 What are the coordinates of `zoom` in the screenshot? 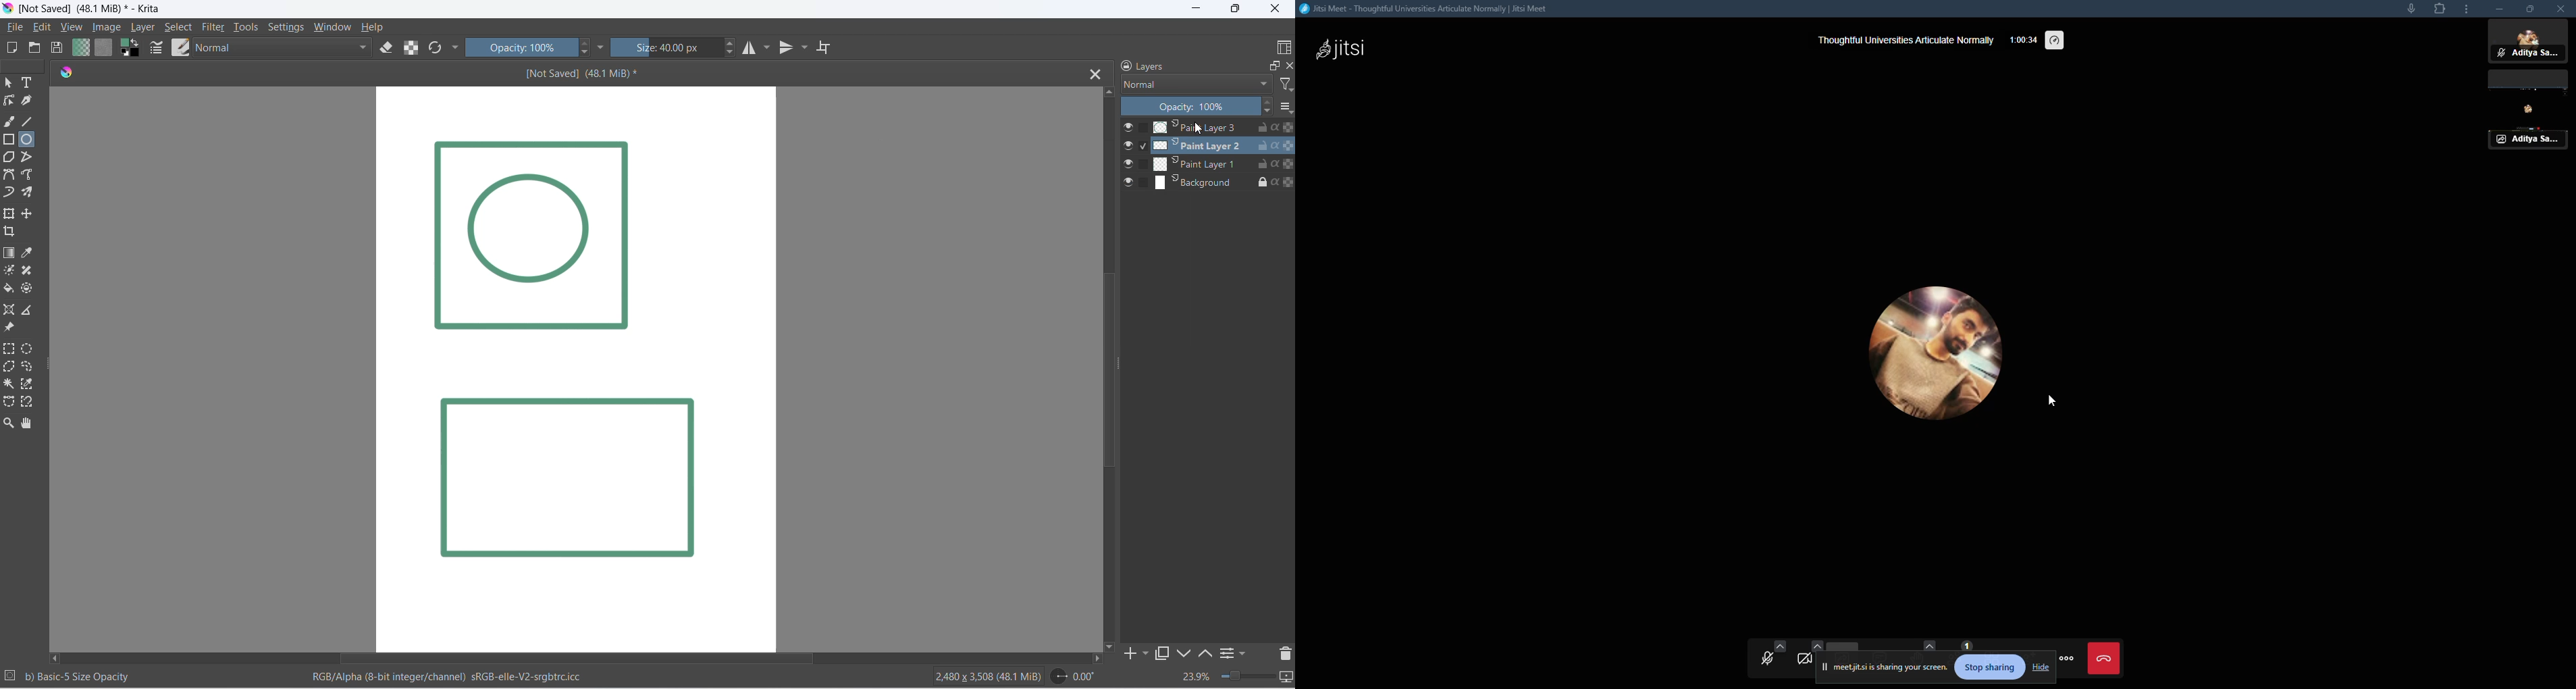 It's located at (1249, 675).